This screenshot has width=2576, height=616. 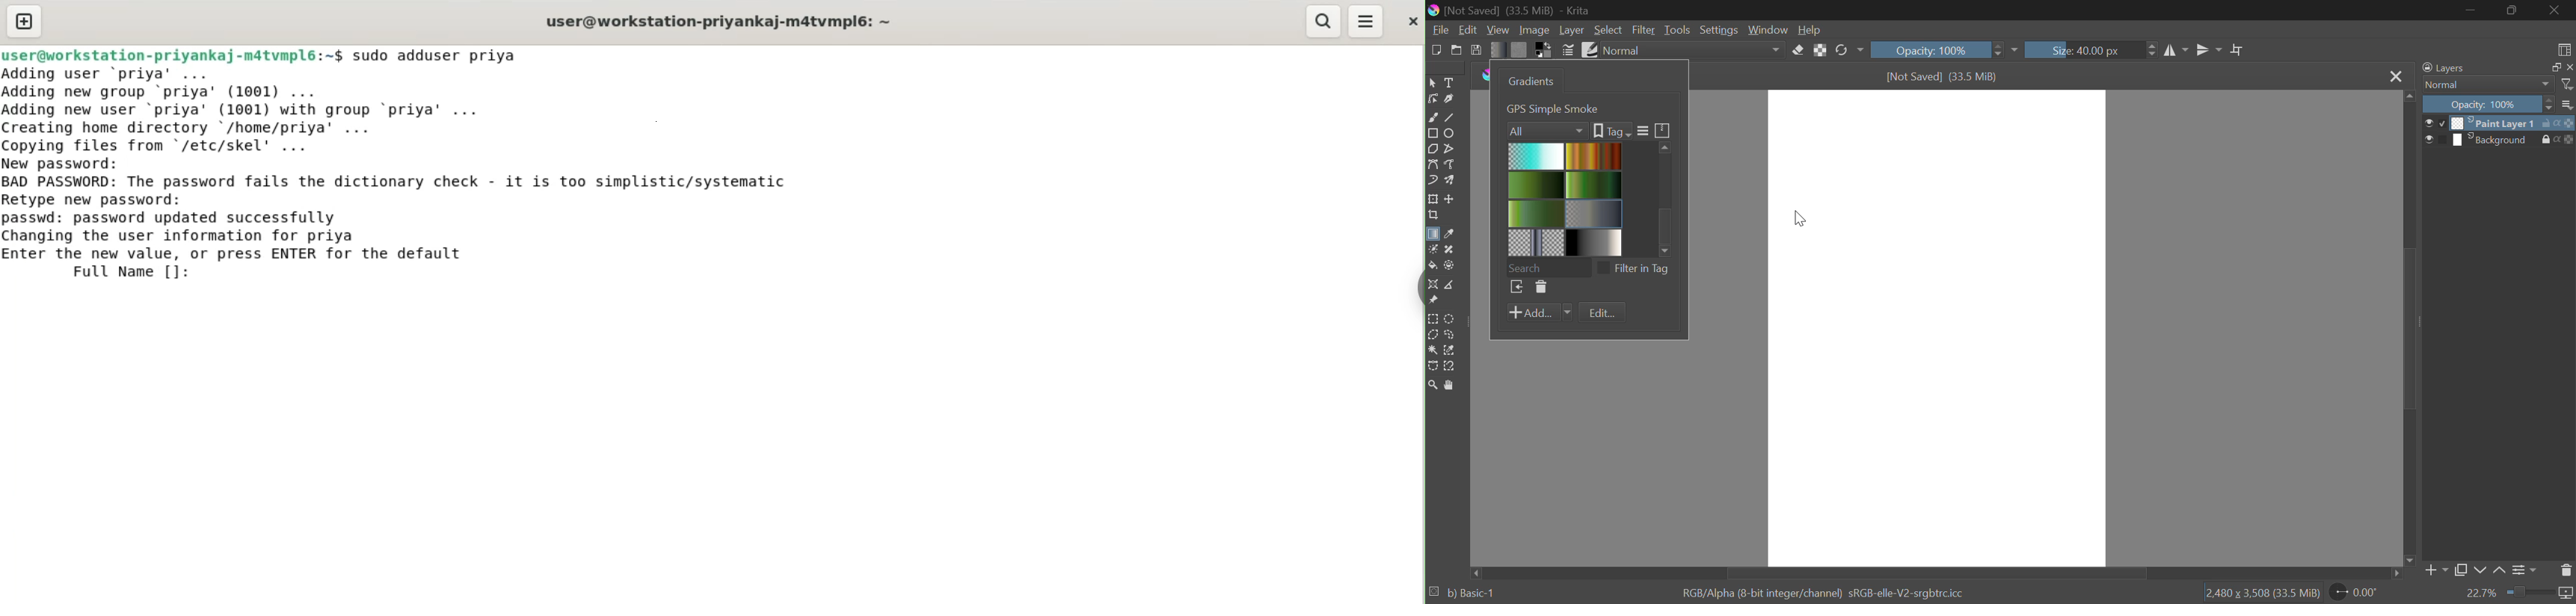 What do you see at coordinates (1448, 385) in the screenshot?
I see `Pan` at bounding box center [1448, 385].